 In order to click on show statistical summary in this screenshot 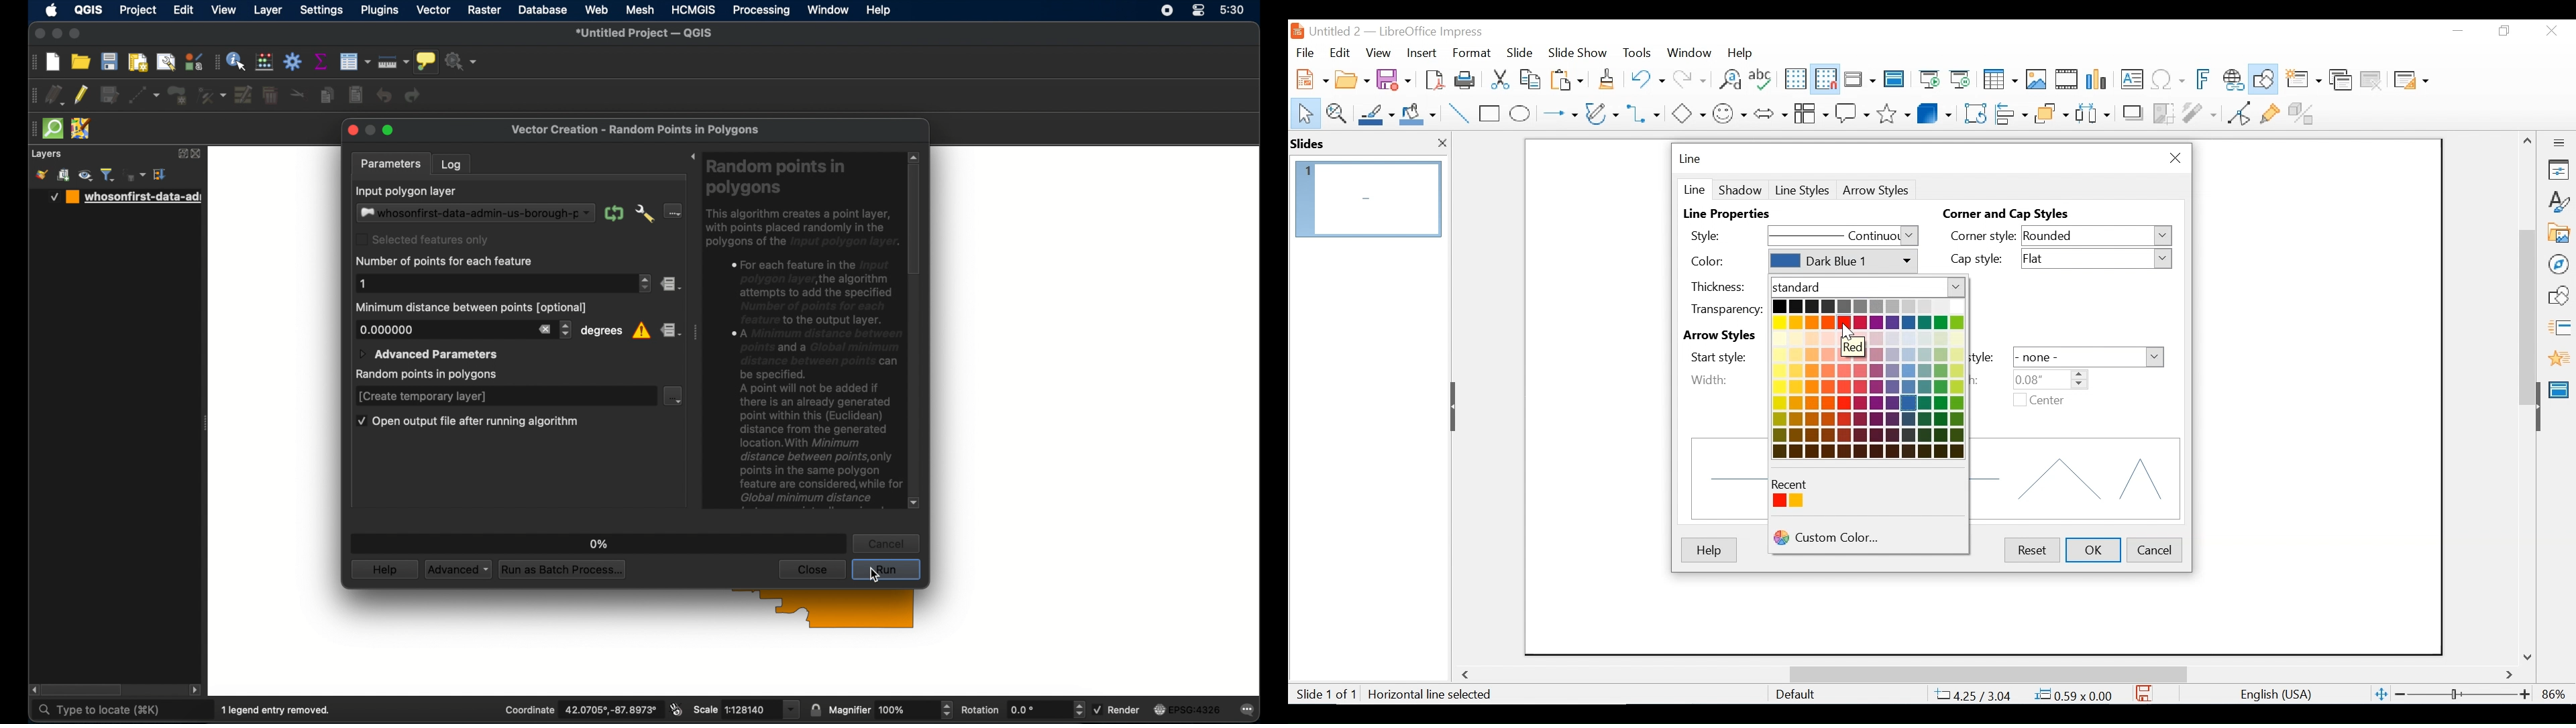, I will do `click(320, 61)`.